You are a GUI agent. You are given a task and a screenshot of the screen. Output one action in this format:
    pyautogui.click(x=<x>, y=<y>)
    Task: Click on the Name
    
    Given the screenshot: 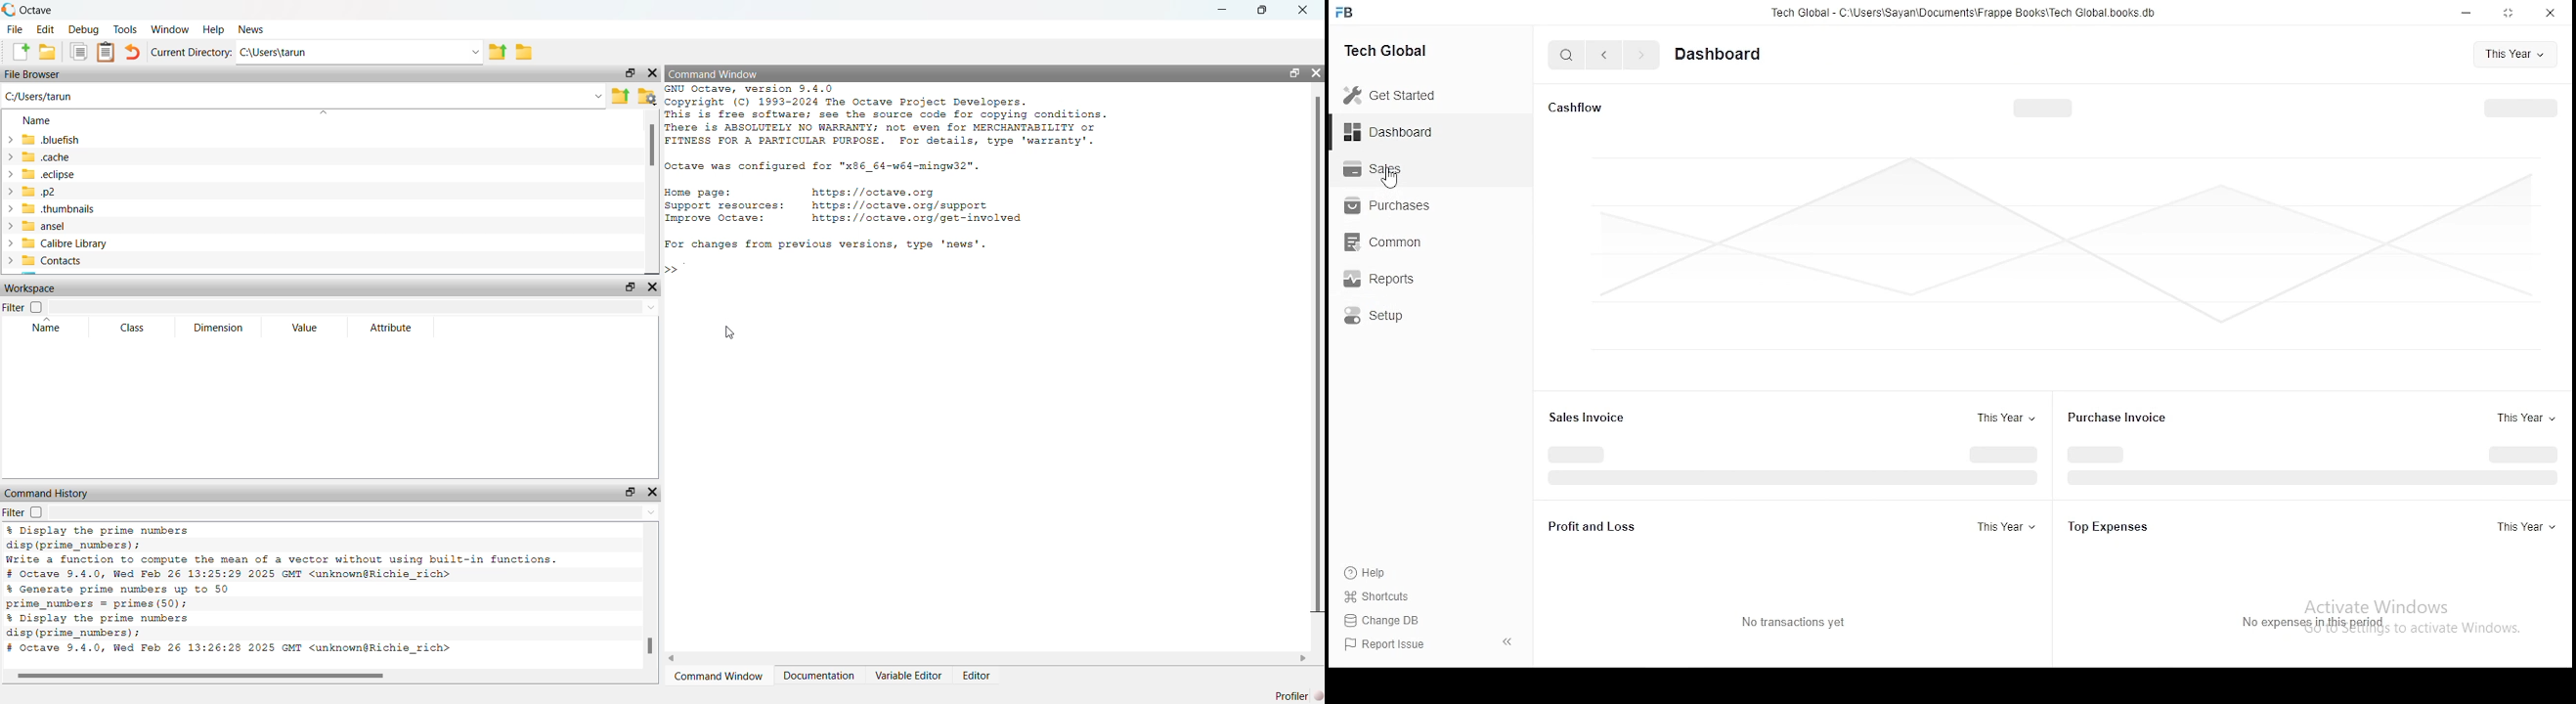 What is the action you would take?
    pyautogui.click(x=37, y=121)
    